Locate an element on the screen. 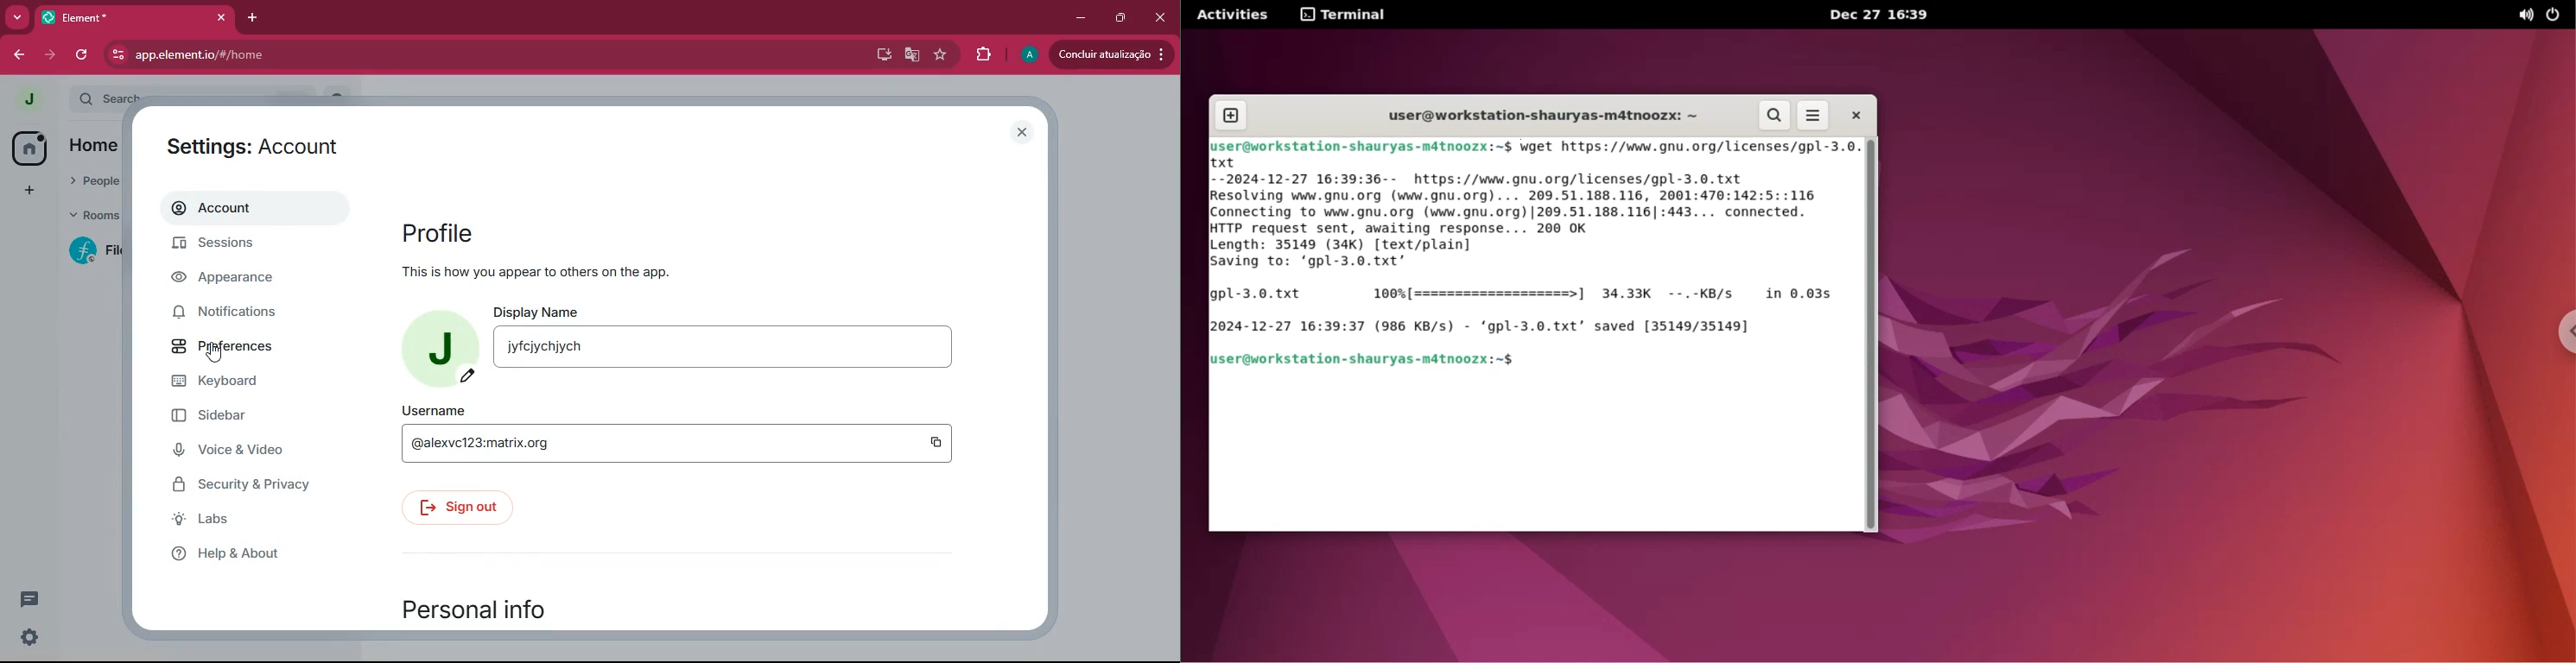  back is located at coordinates (20, 55).